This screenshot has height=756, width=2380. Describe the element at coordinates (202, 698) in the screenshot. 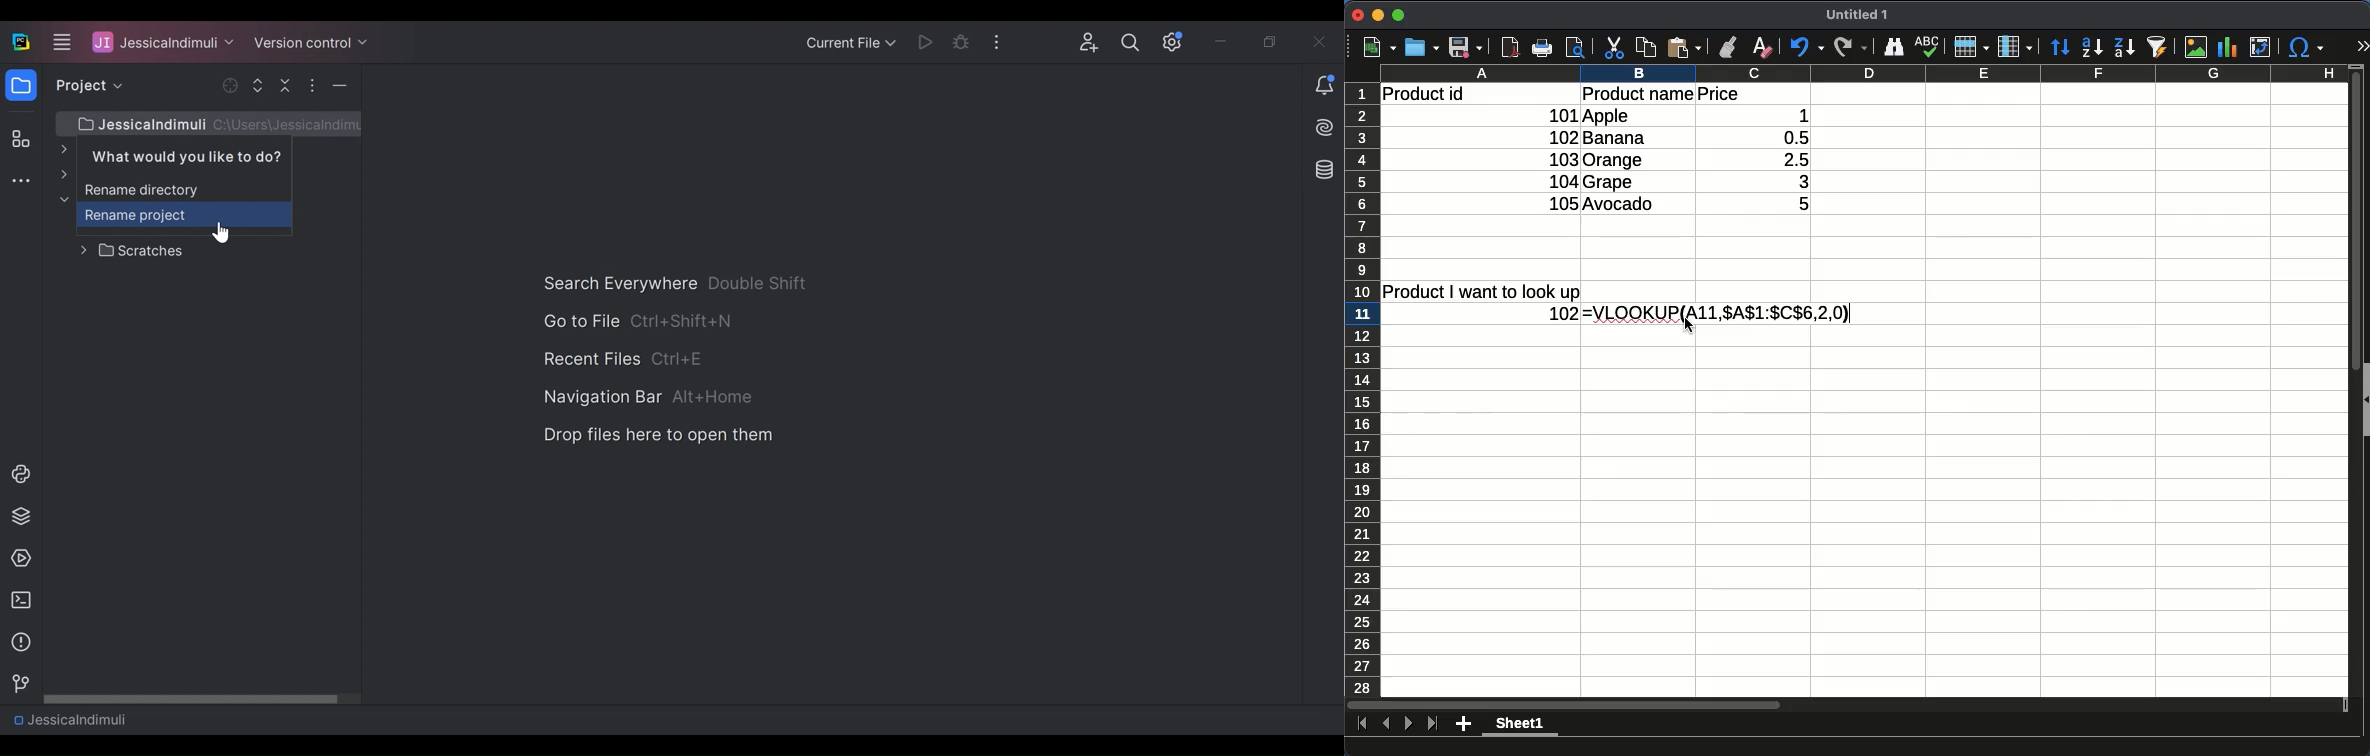

I see `Horizontal Scroll bar` at that location.